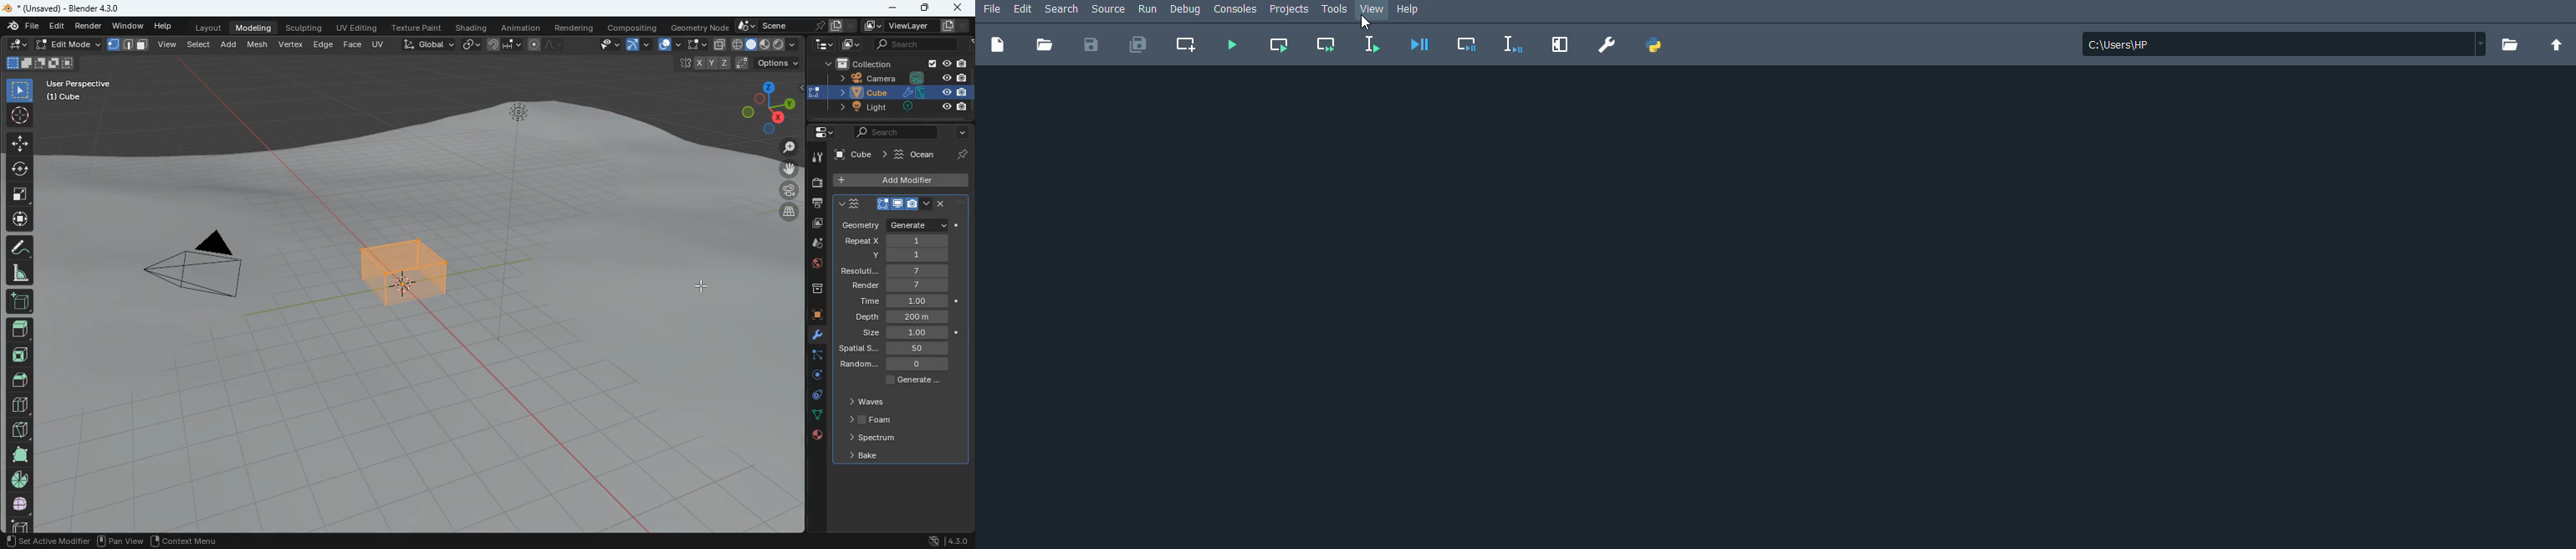  What do you see at coordinates (1513, 44) in the screenshot?
I see `Debug selection or current line` at bounding box center [1513, 44].